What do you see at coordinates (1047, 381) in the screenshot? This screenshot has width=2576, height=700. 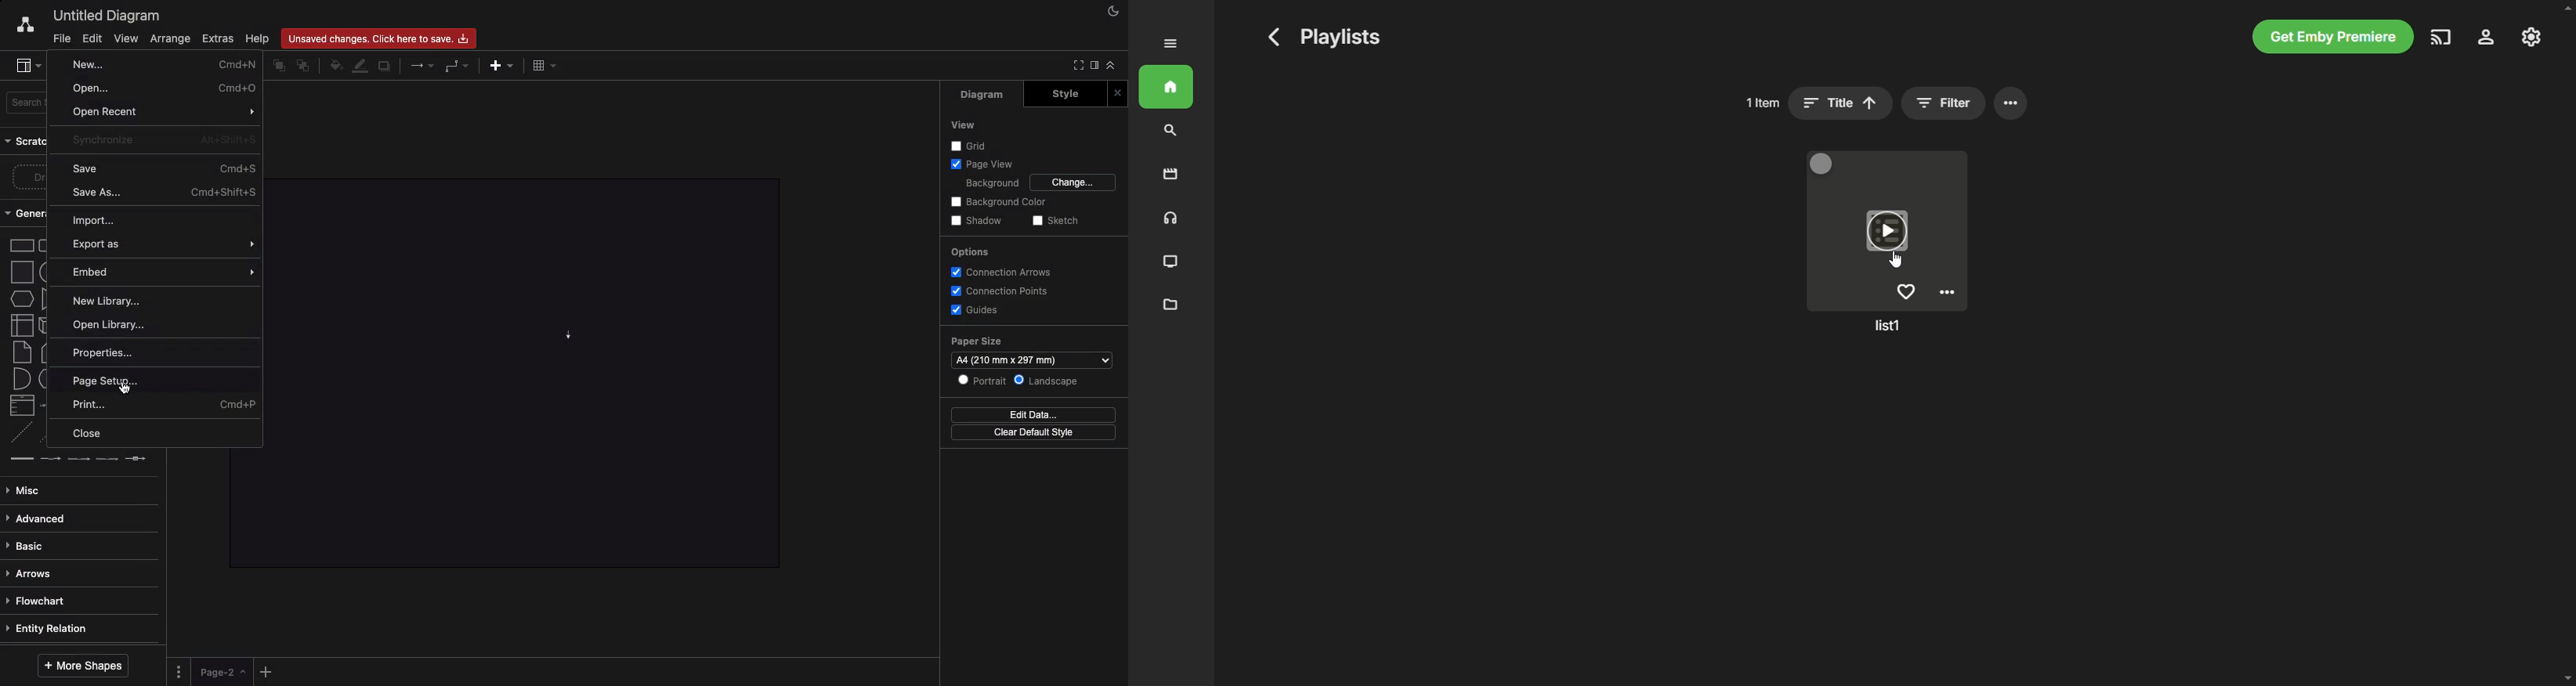 I see `Landscape` at bounding box center [1047, 381].